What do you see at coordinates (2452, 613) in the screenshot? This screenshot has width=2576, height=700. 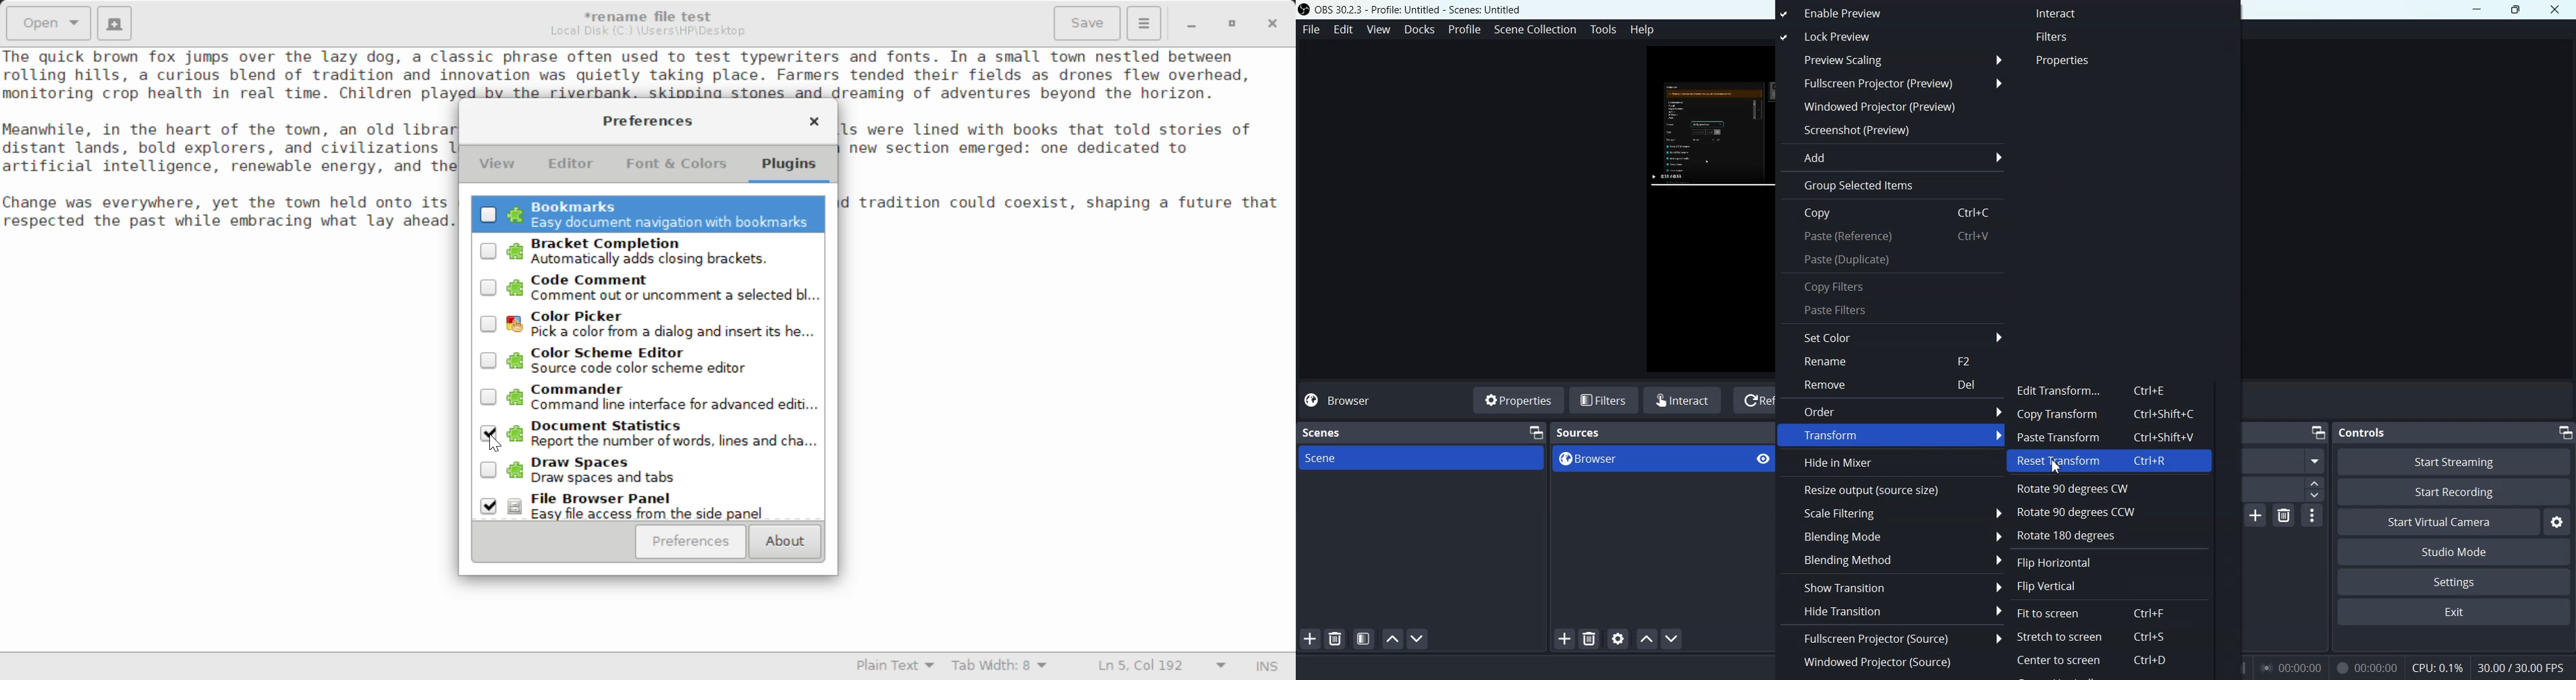 I see `Exit` at bounding box center [2452, 613].